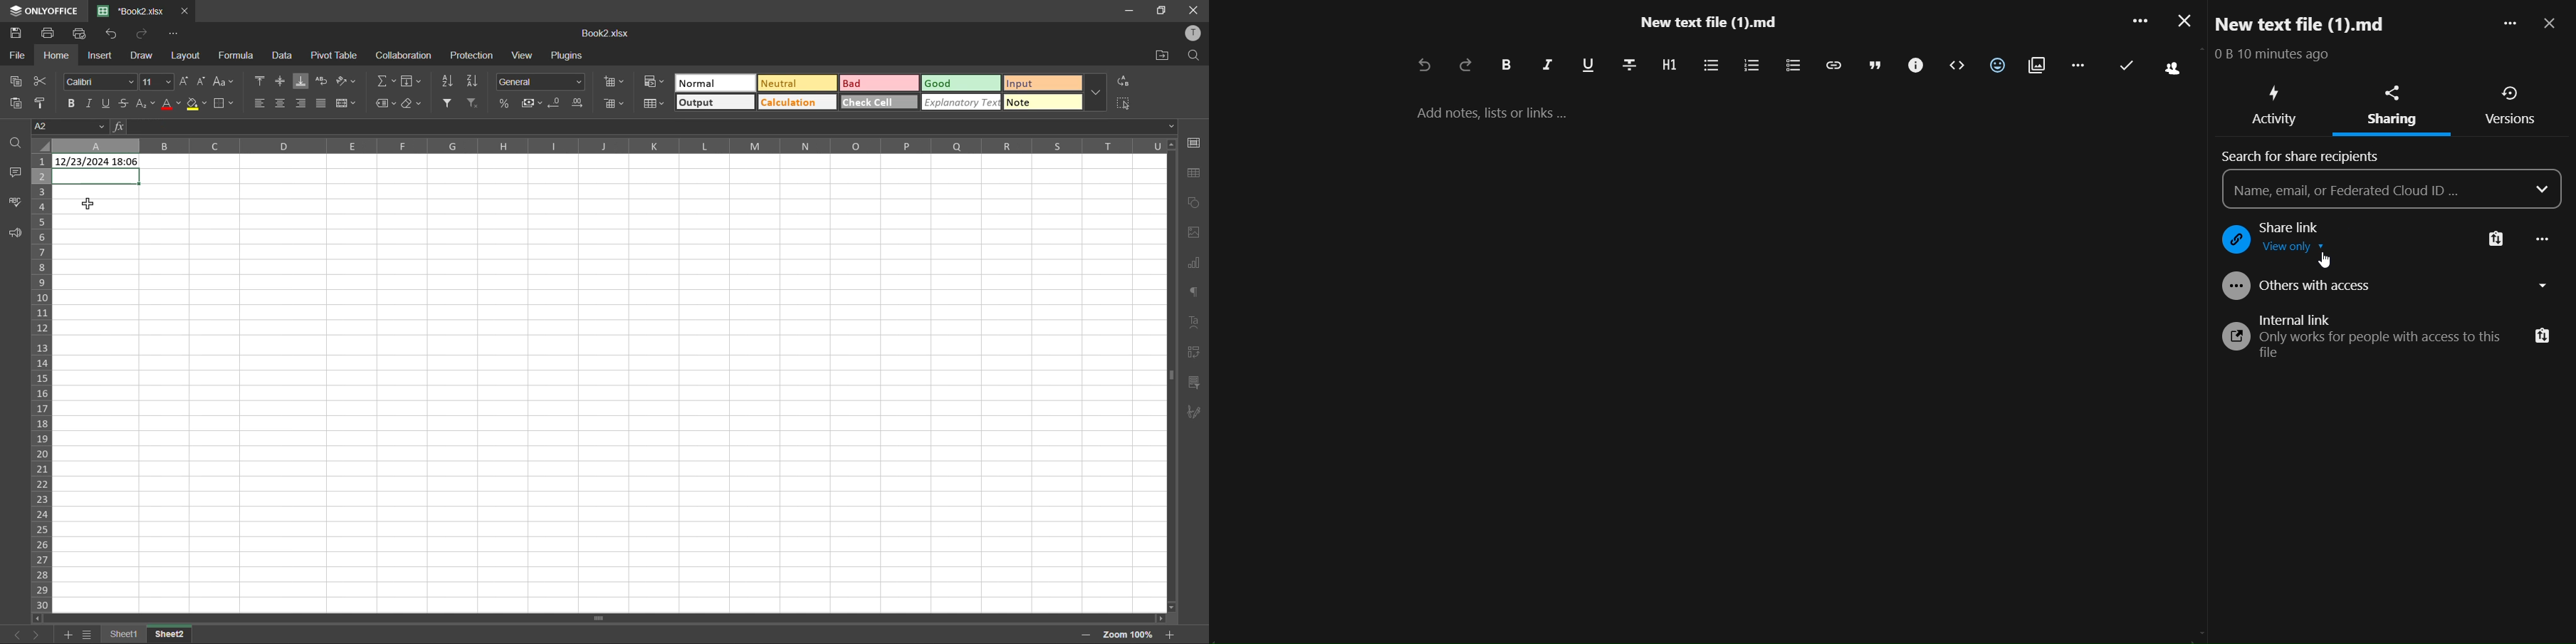  I want to click on redo, so click(1466, 66).